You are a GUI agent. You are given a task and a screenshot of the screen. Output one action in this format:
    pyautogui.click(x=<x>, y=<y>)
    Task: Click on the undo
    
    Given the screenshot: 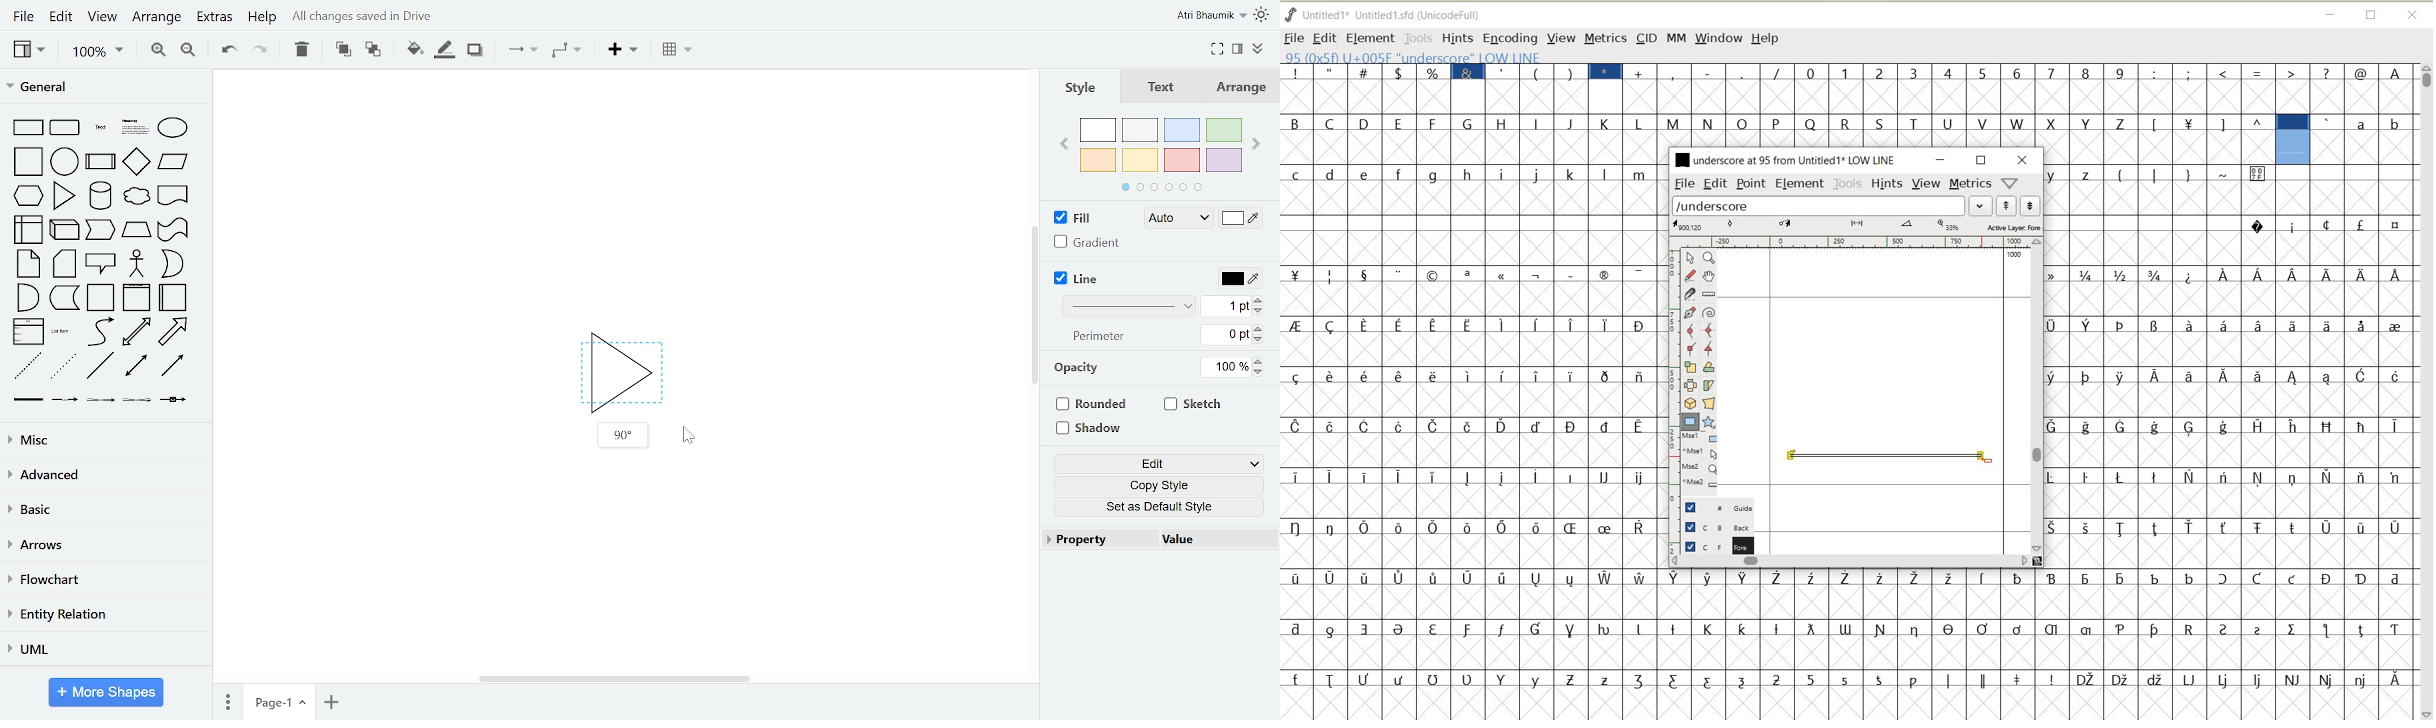 What is the action you would take?
    pyautogui.click(x=226, y=51)
    